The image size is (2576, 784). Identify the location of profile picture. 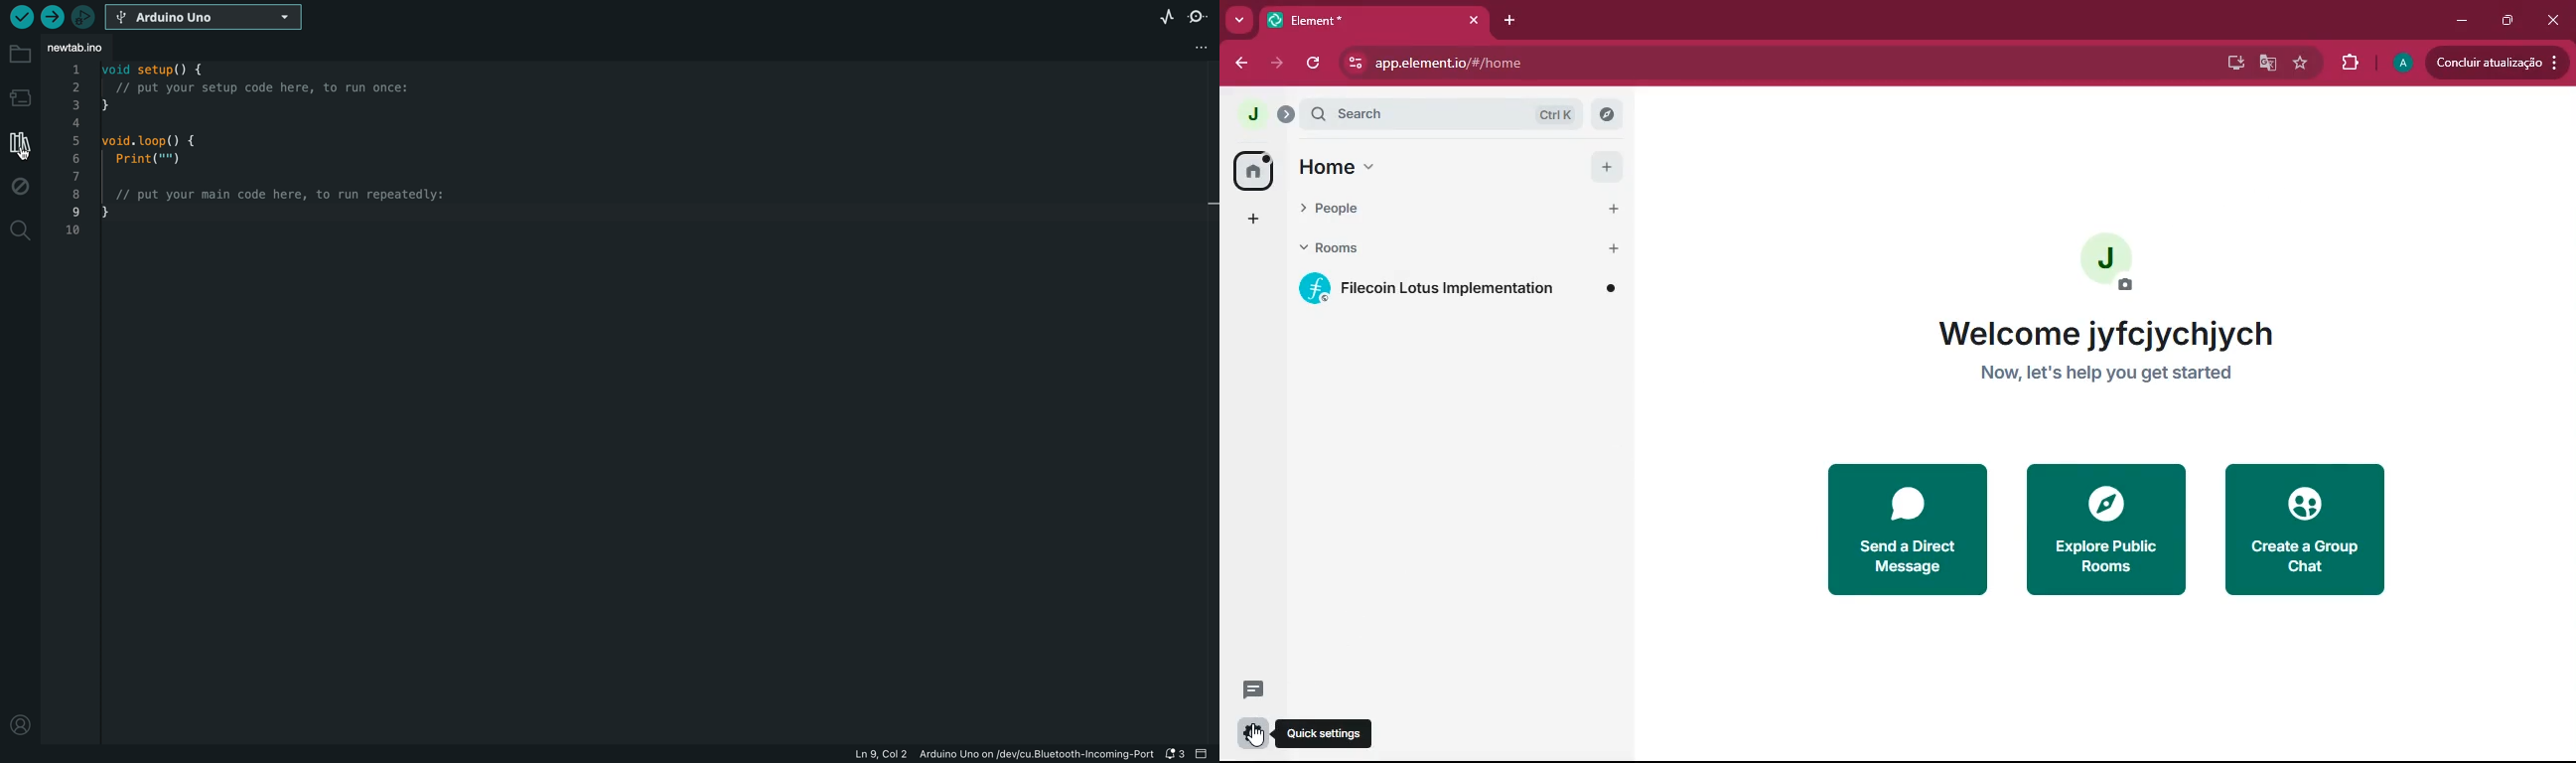
(2104, 262).